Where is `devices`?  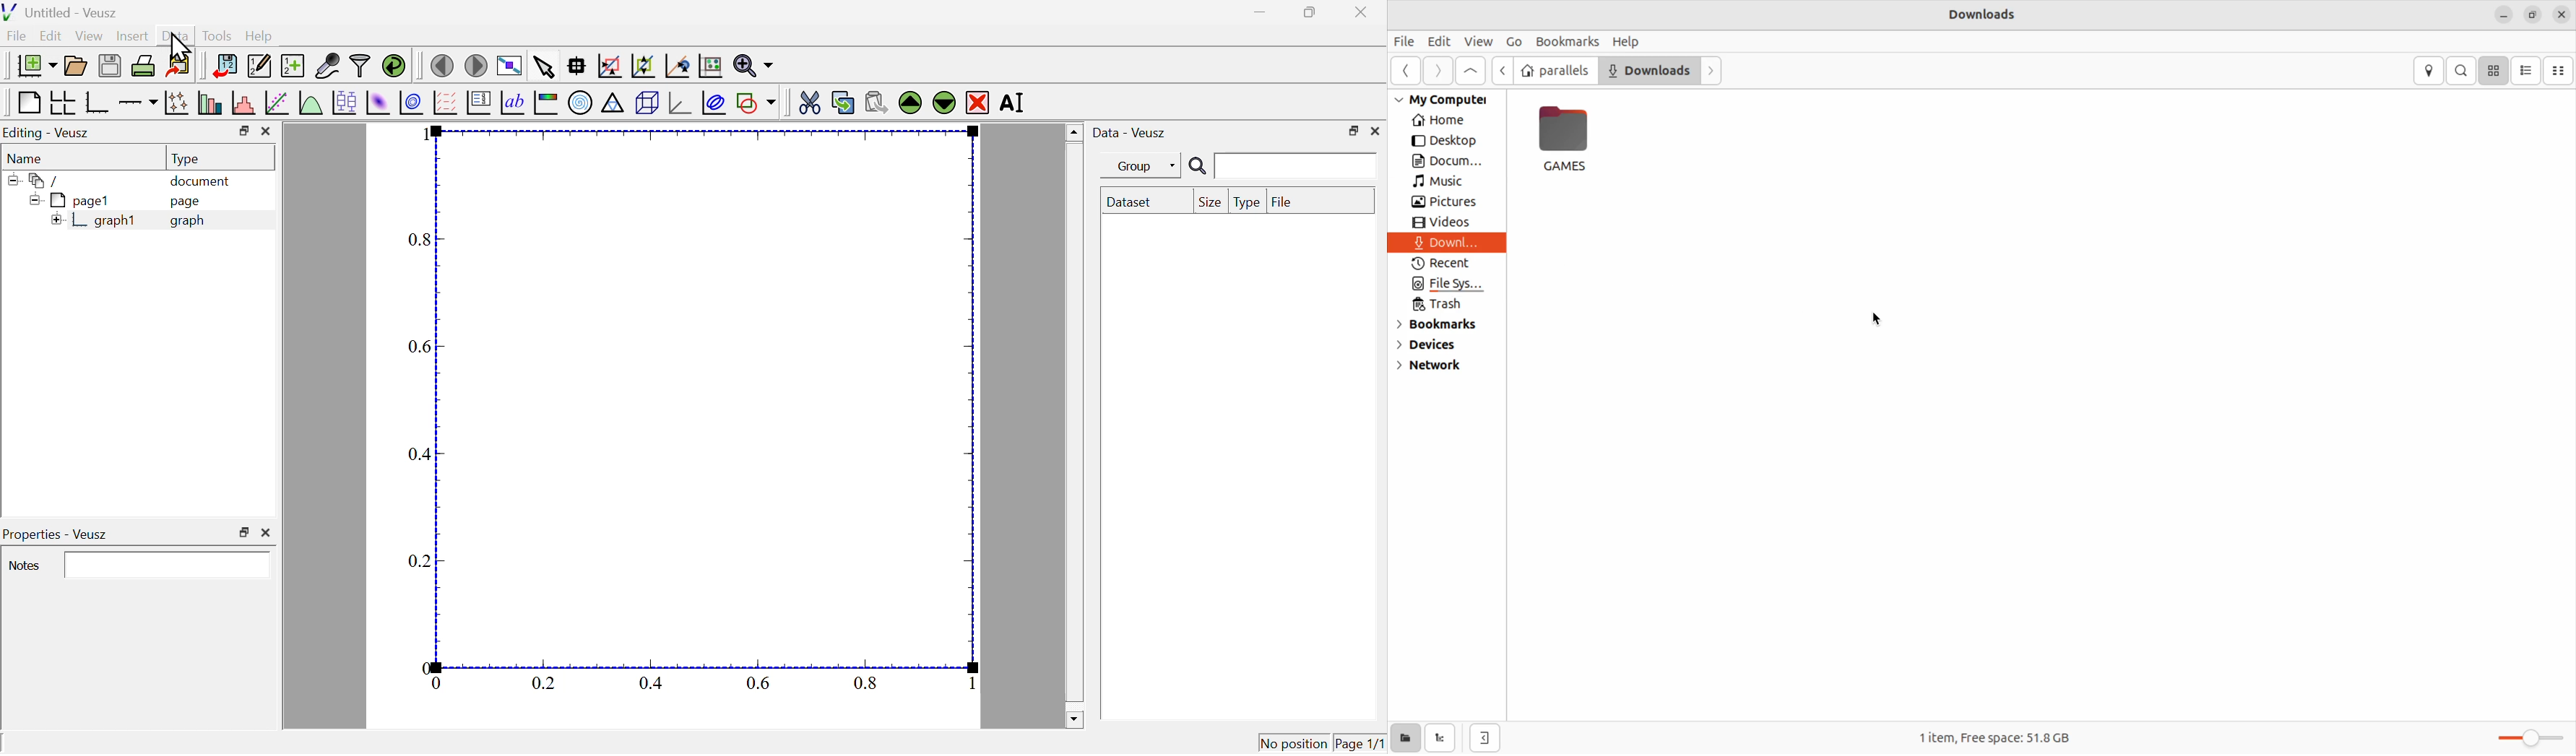 devices is located at coordinates (1439, 346).